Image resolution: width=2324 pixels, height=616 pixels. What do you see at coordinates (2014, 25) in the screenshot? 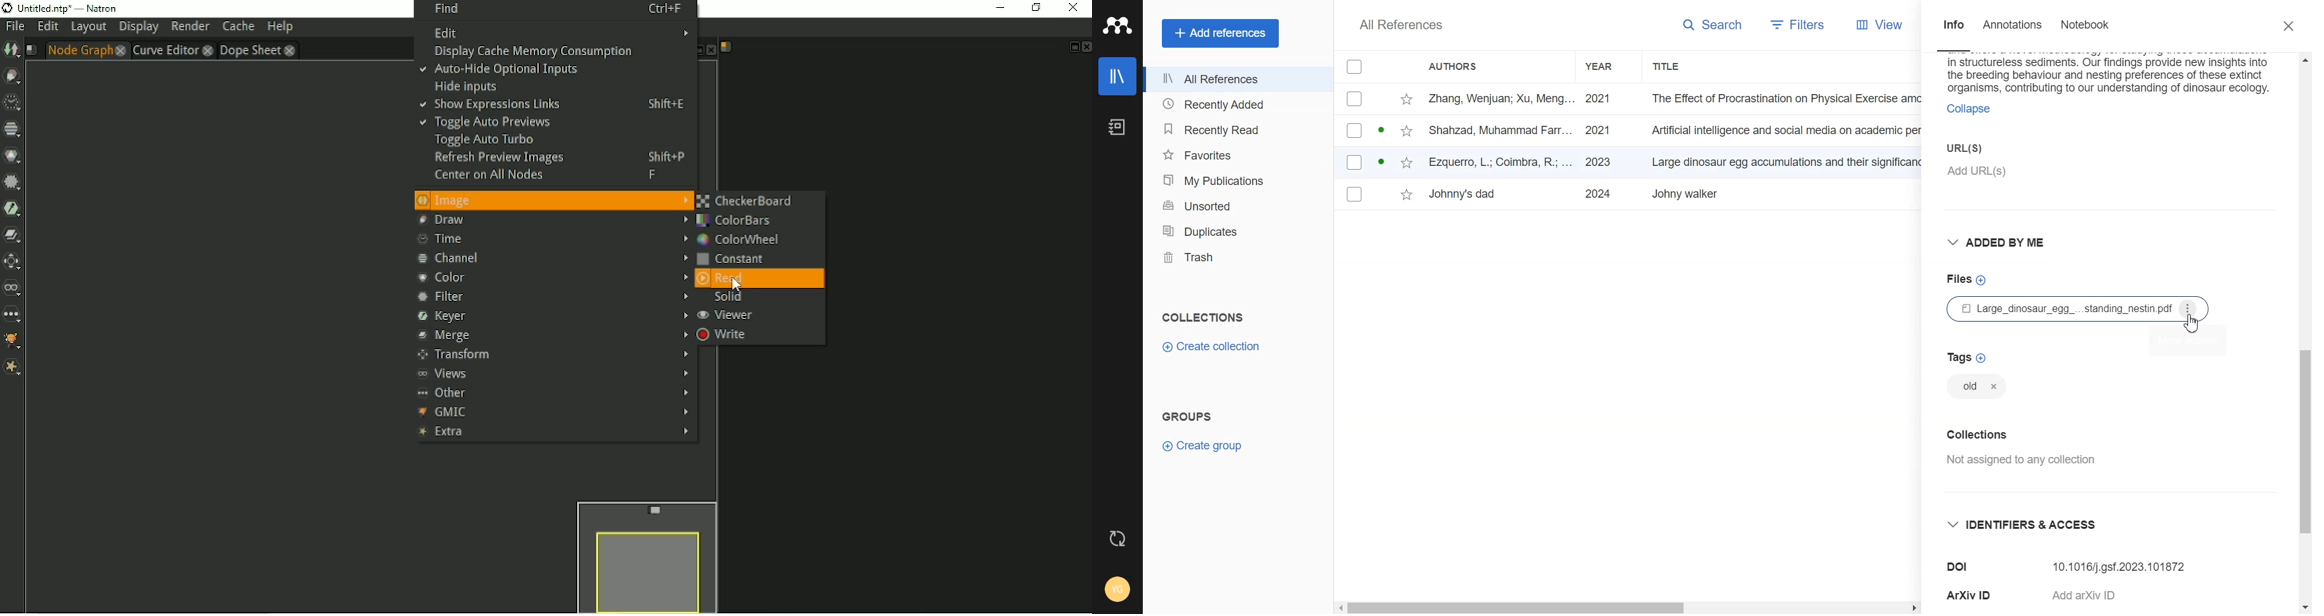
I see `Annotations` at bounding box center [2014, 25].